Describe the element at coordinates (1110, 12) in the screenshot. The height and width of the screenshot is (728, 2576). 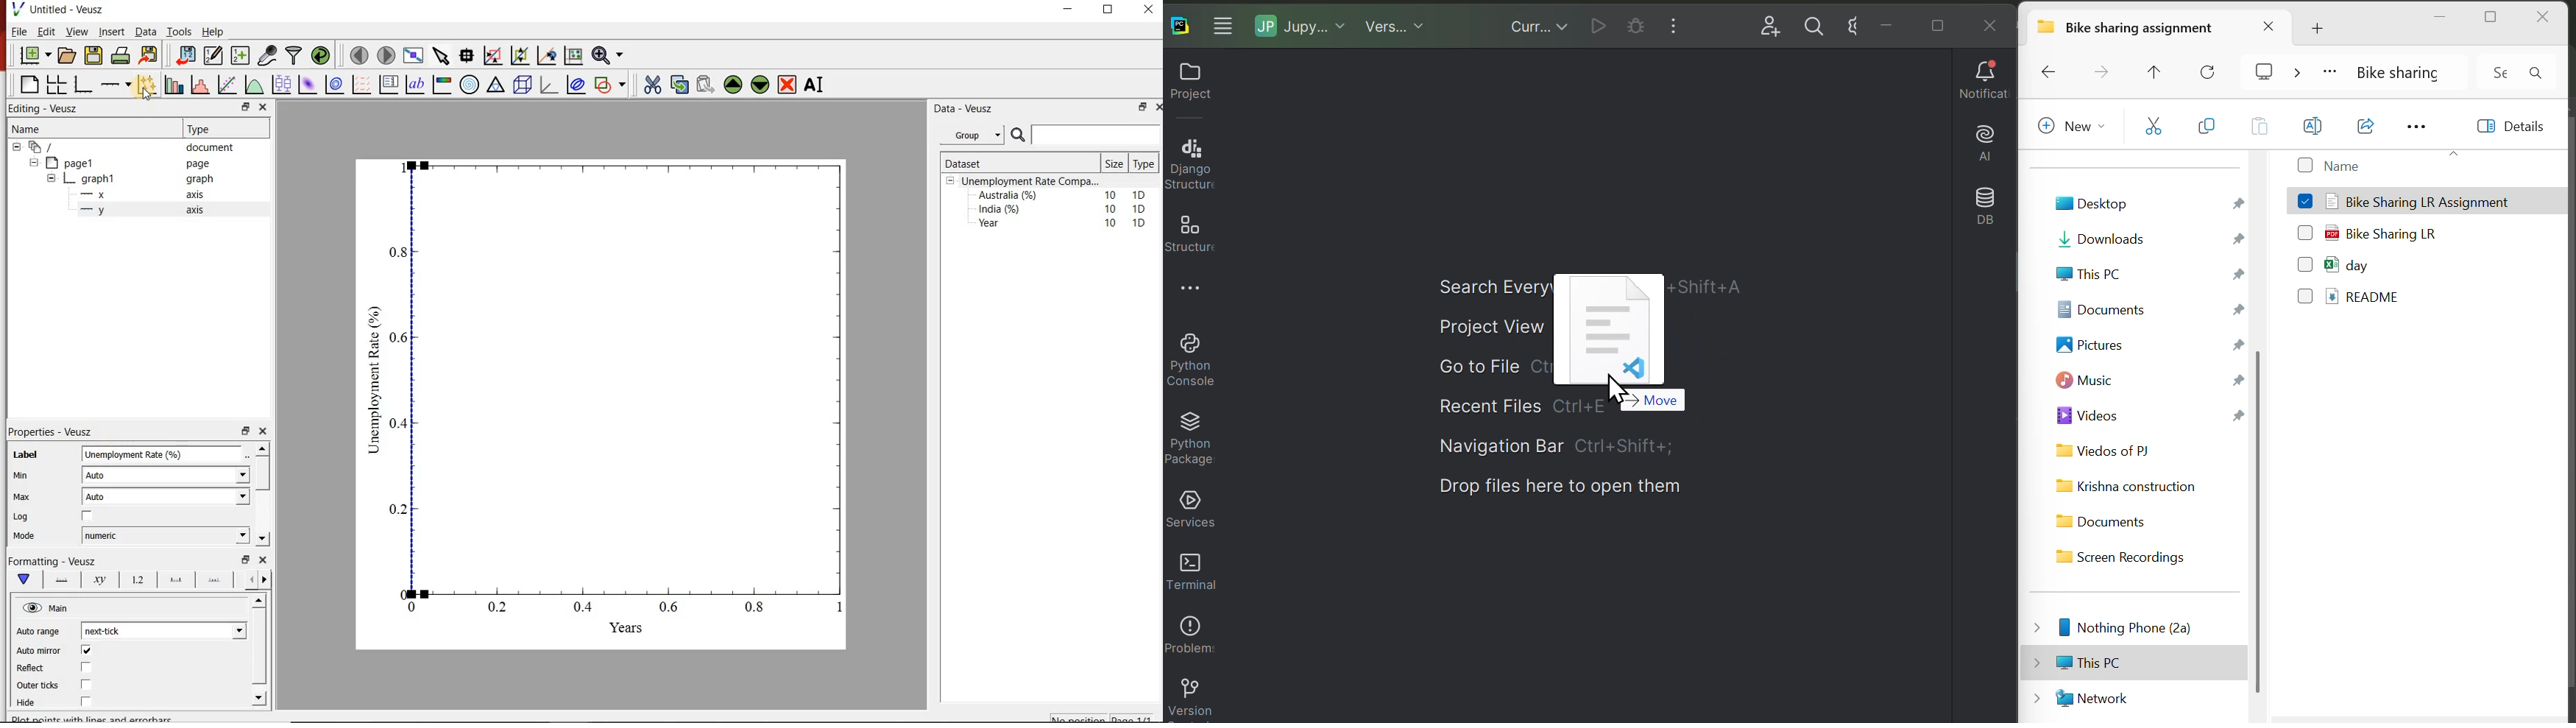
I see `maximise` at that location.